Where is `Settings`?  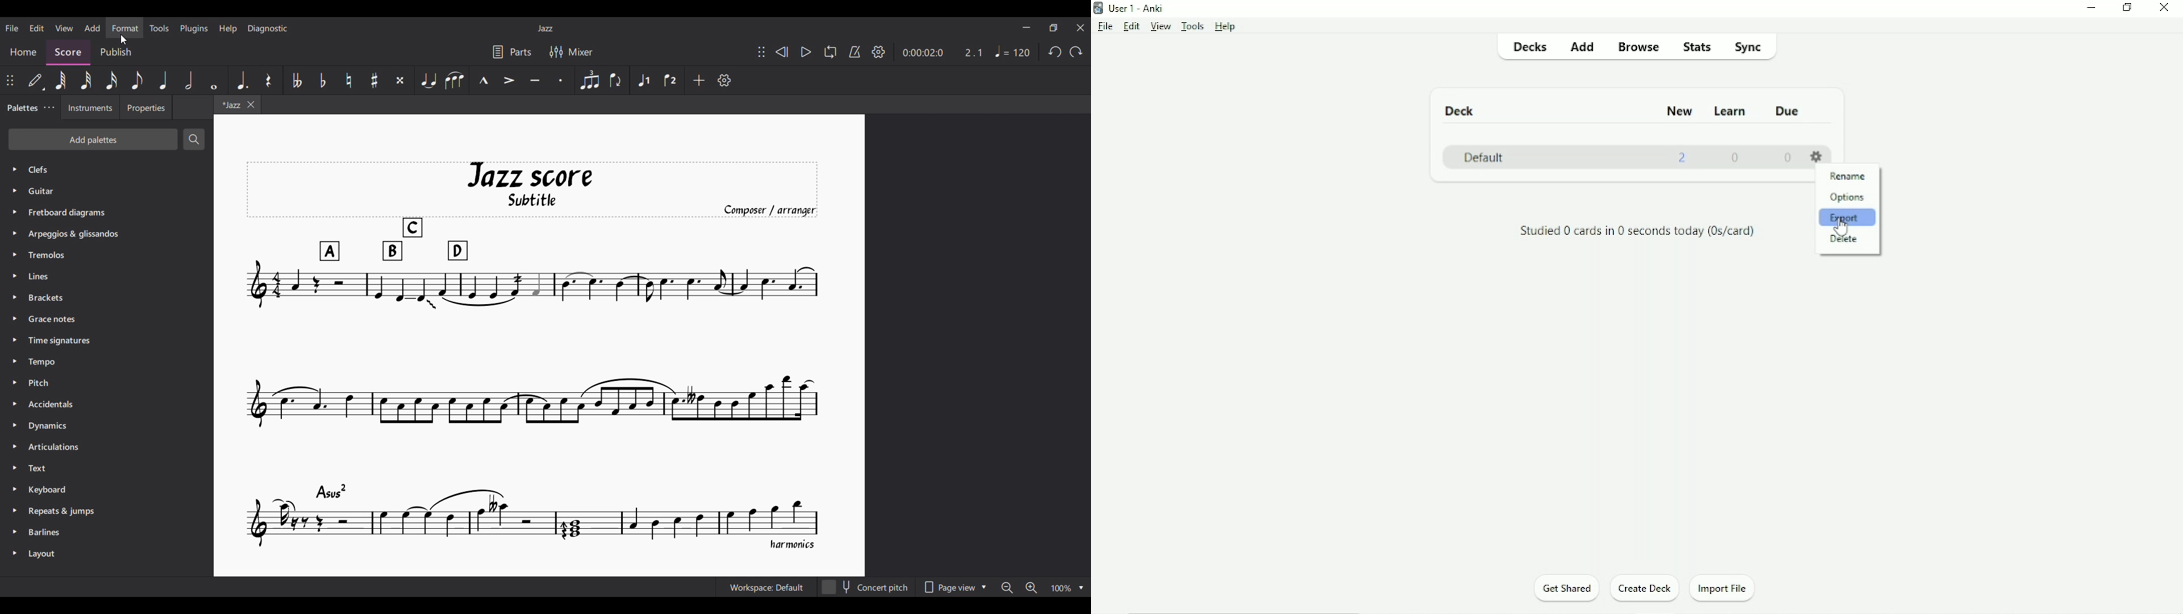
Settings is located at coordinates (879, 52).